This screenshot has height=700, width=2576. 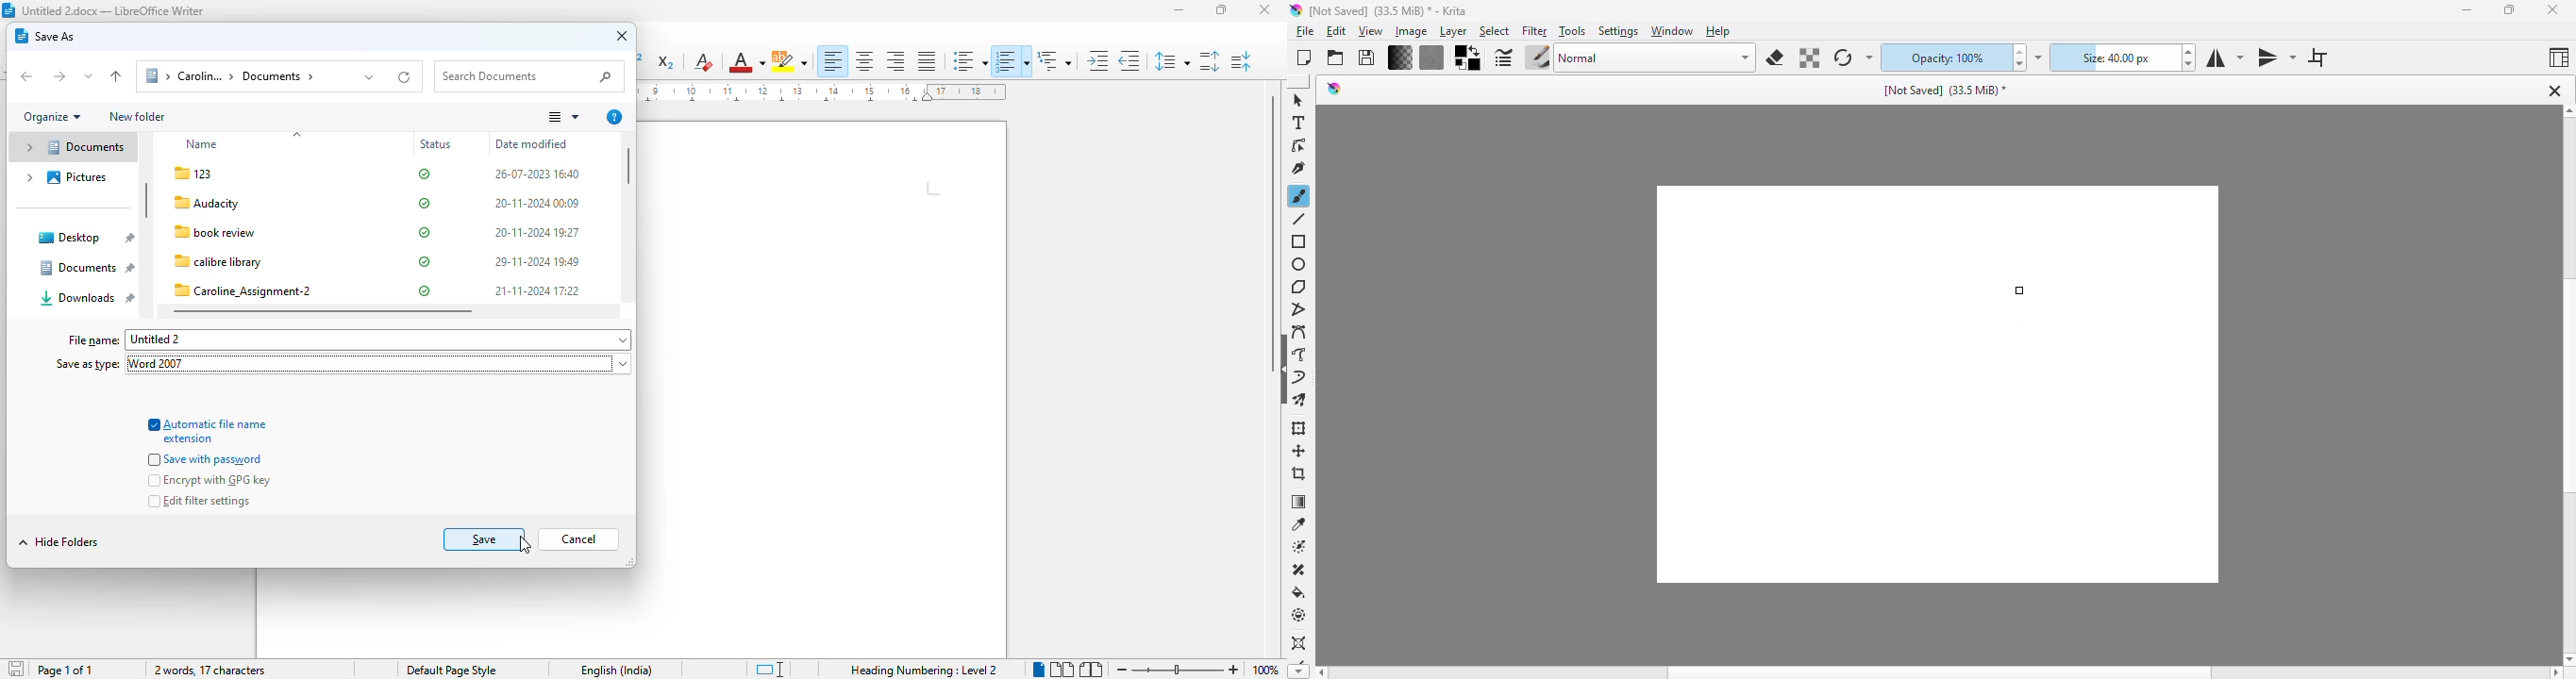 What do you see at coordinates (1300, 571) in the screenshot?
I see `smart patch tool` at bounding box center [1300, 571].